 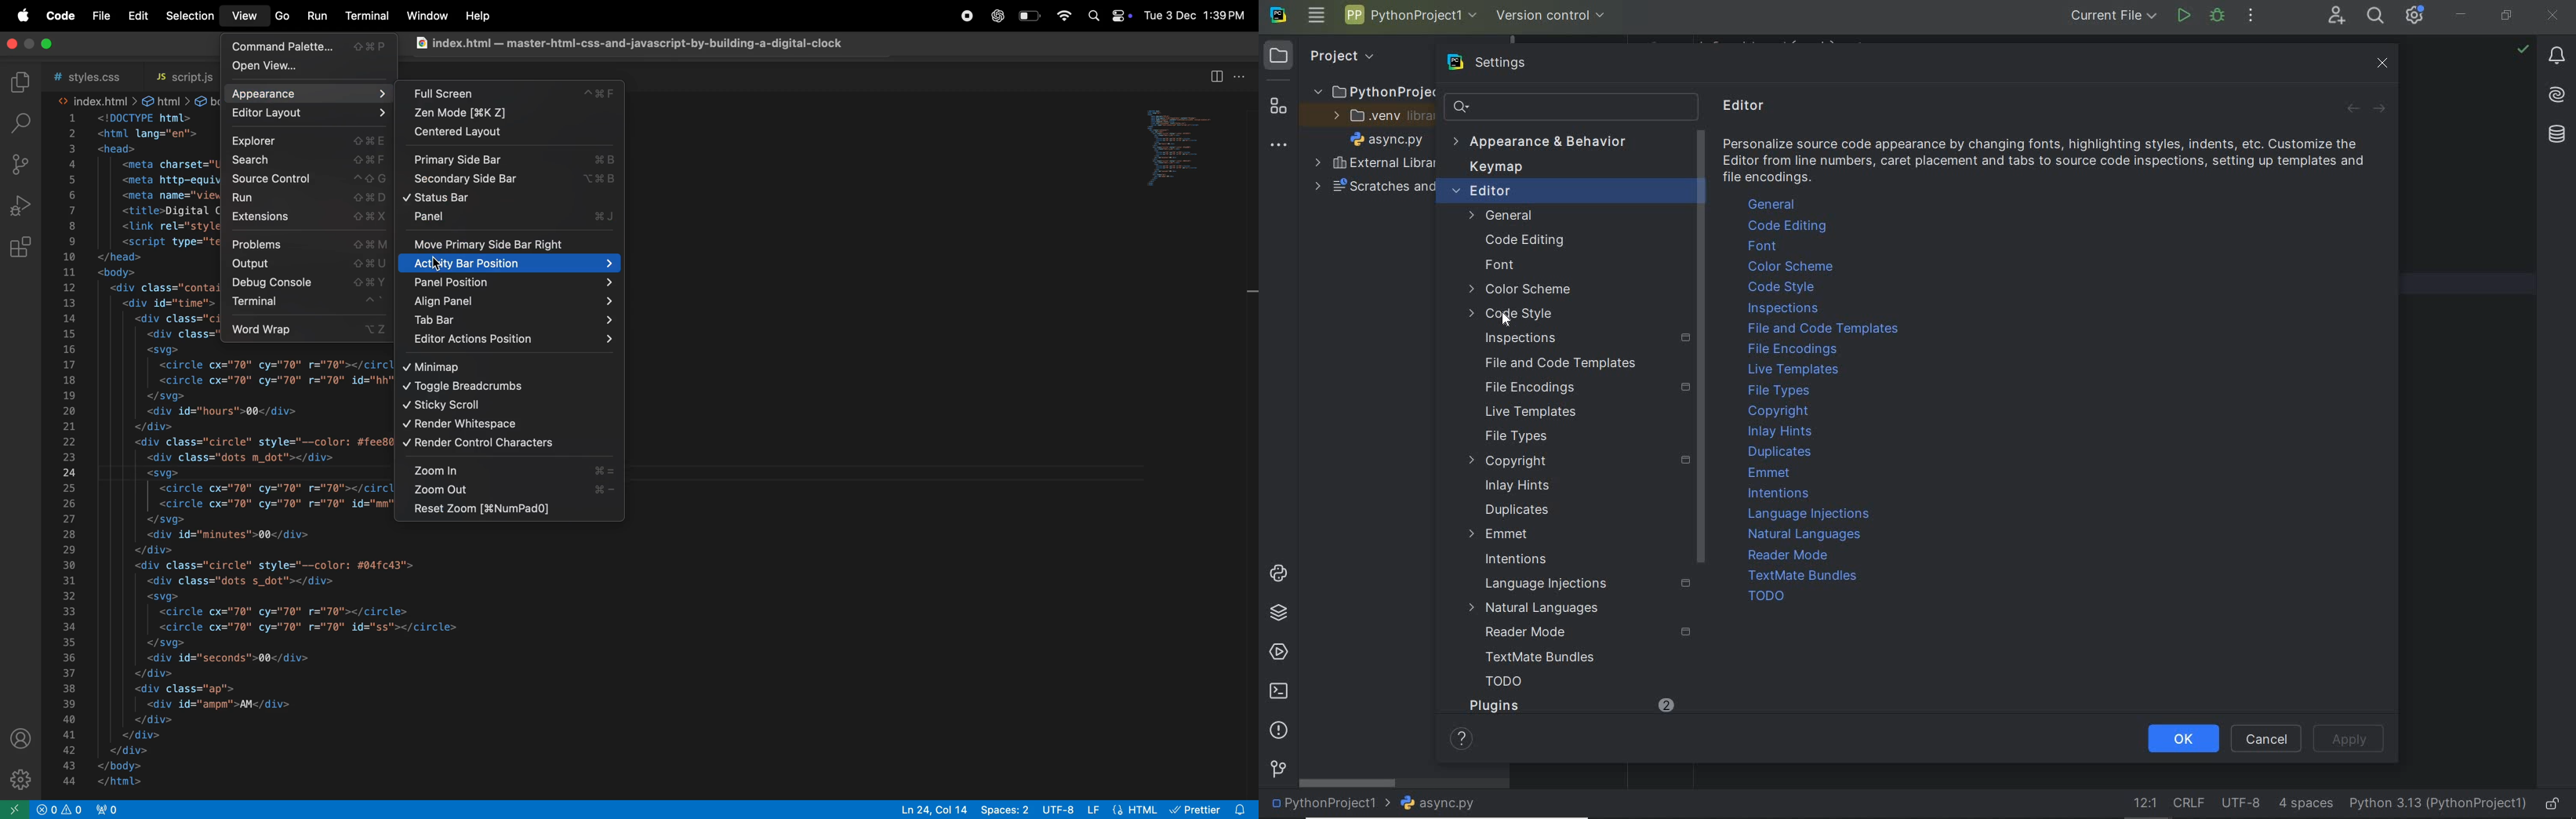 I want to click on minimap, so click(x=495, y=366).